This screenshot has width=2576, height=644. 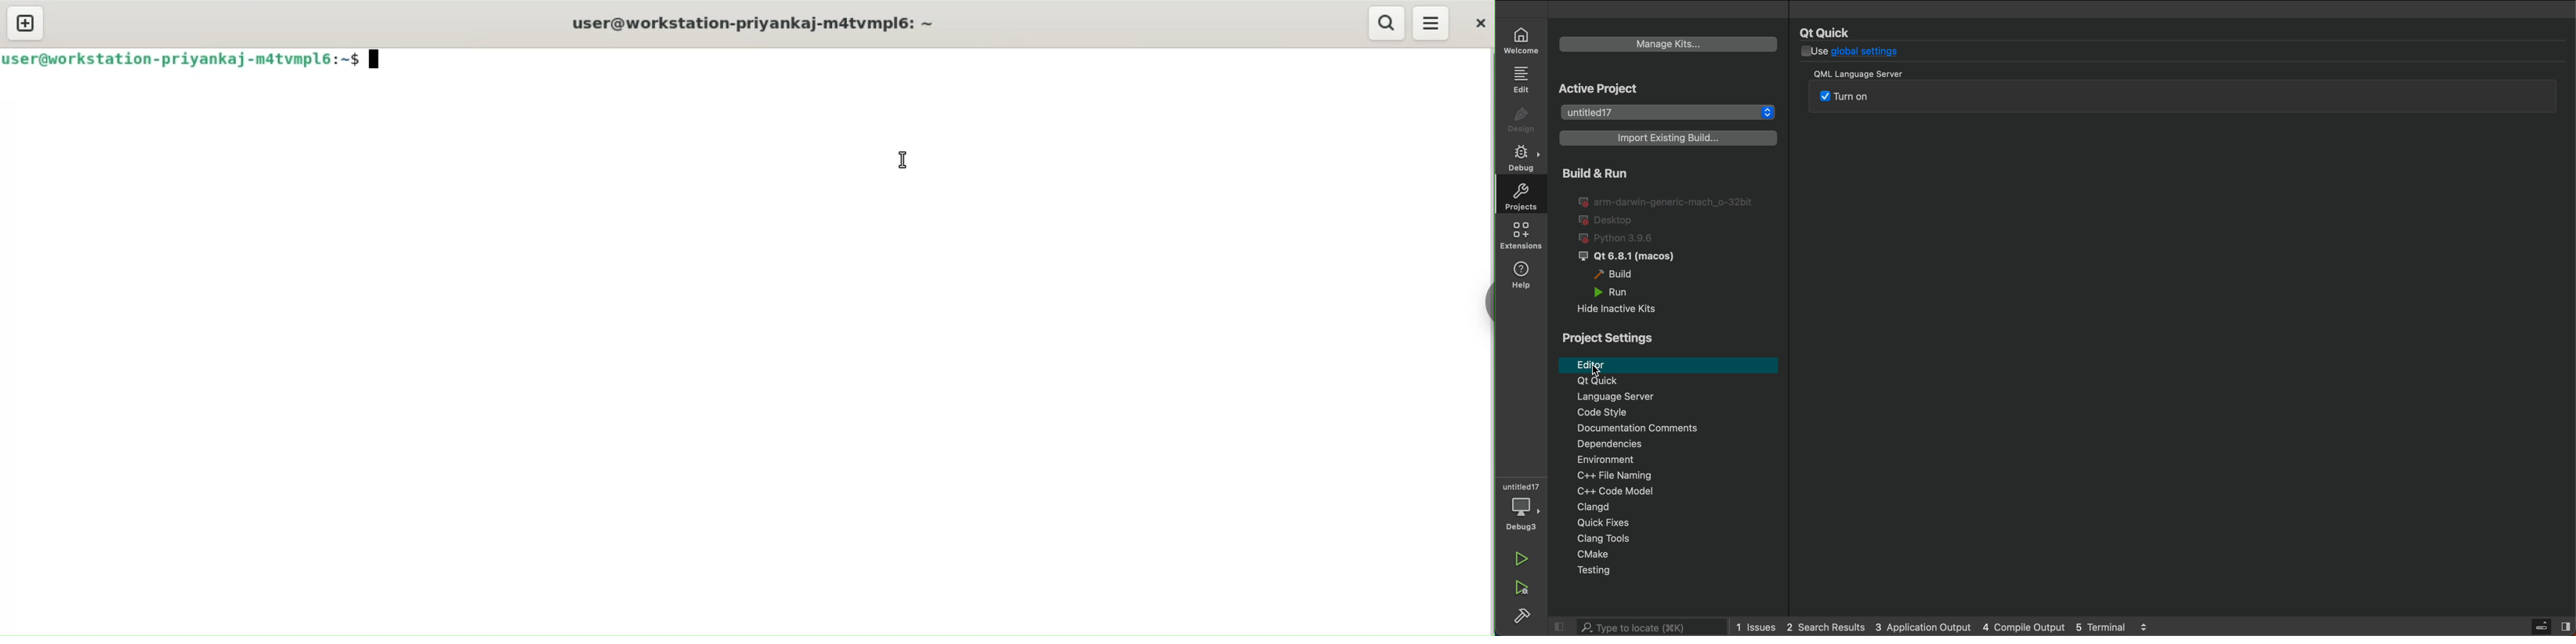 I want to click on desktop, so click(x=1608, y=219).